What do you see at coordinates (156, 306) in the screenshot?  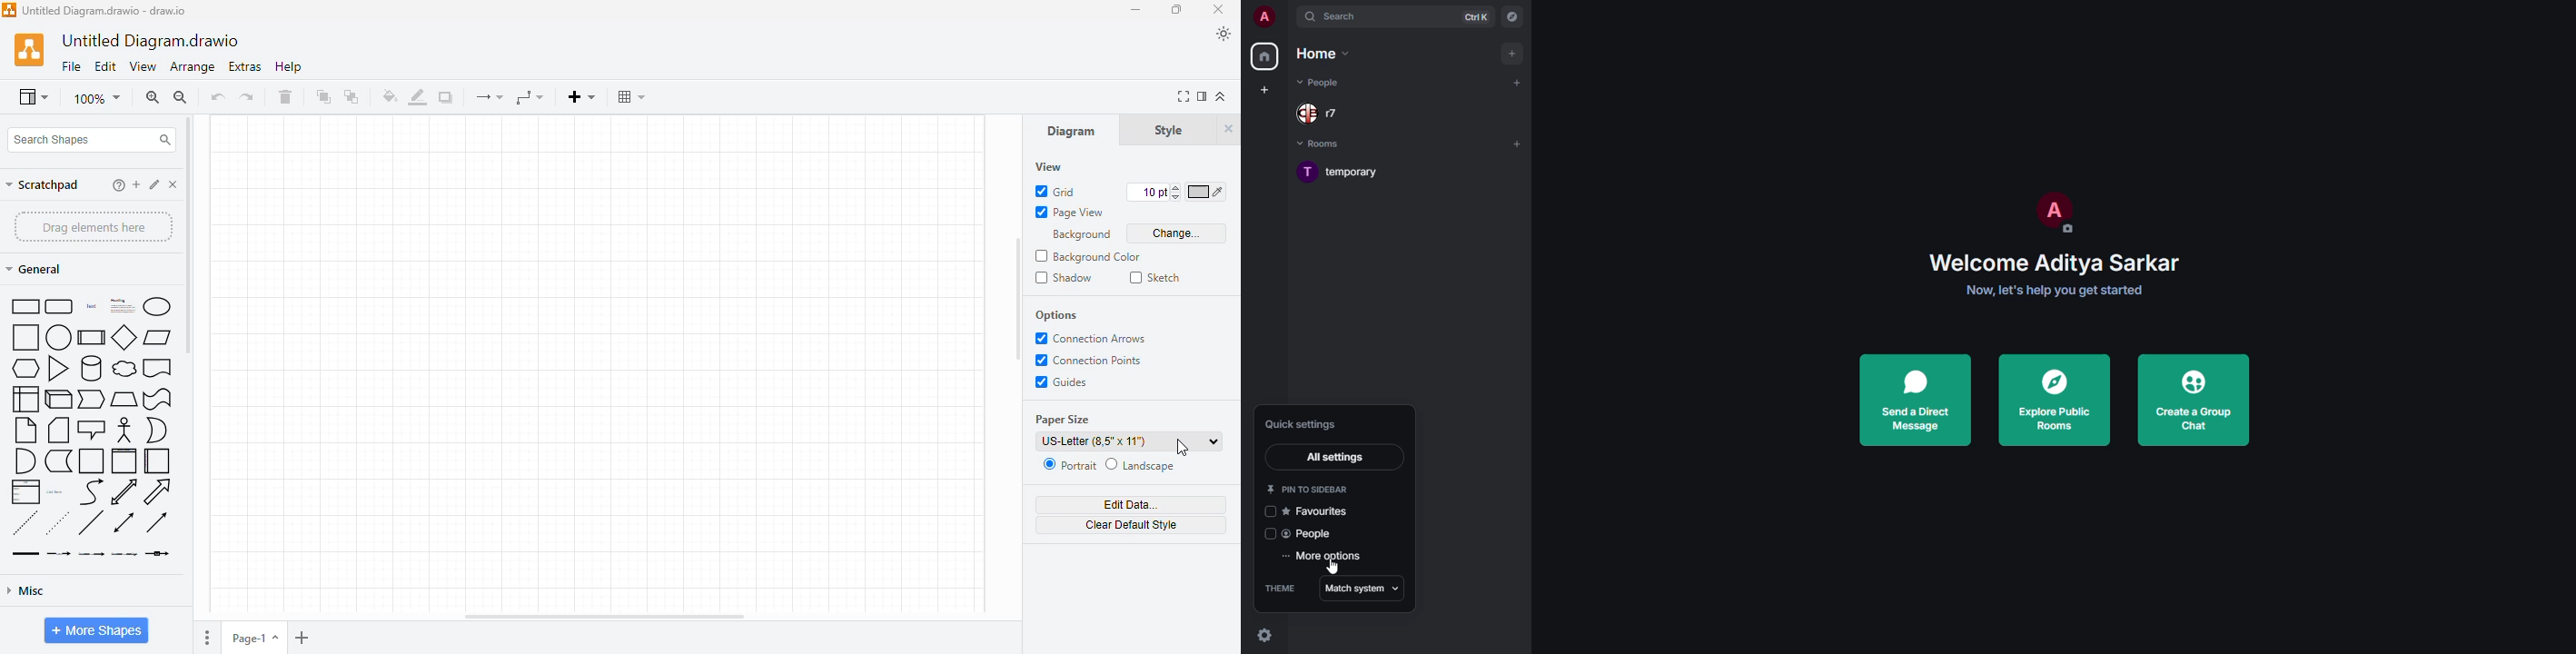 I see `ellipse` at bounding box center [156, 306].